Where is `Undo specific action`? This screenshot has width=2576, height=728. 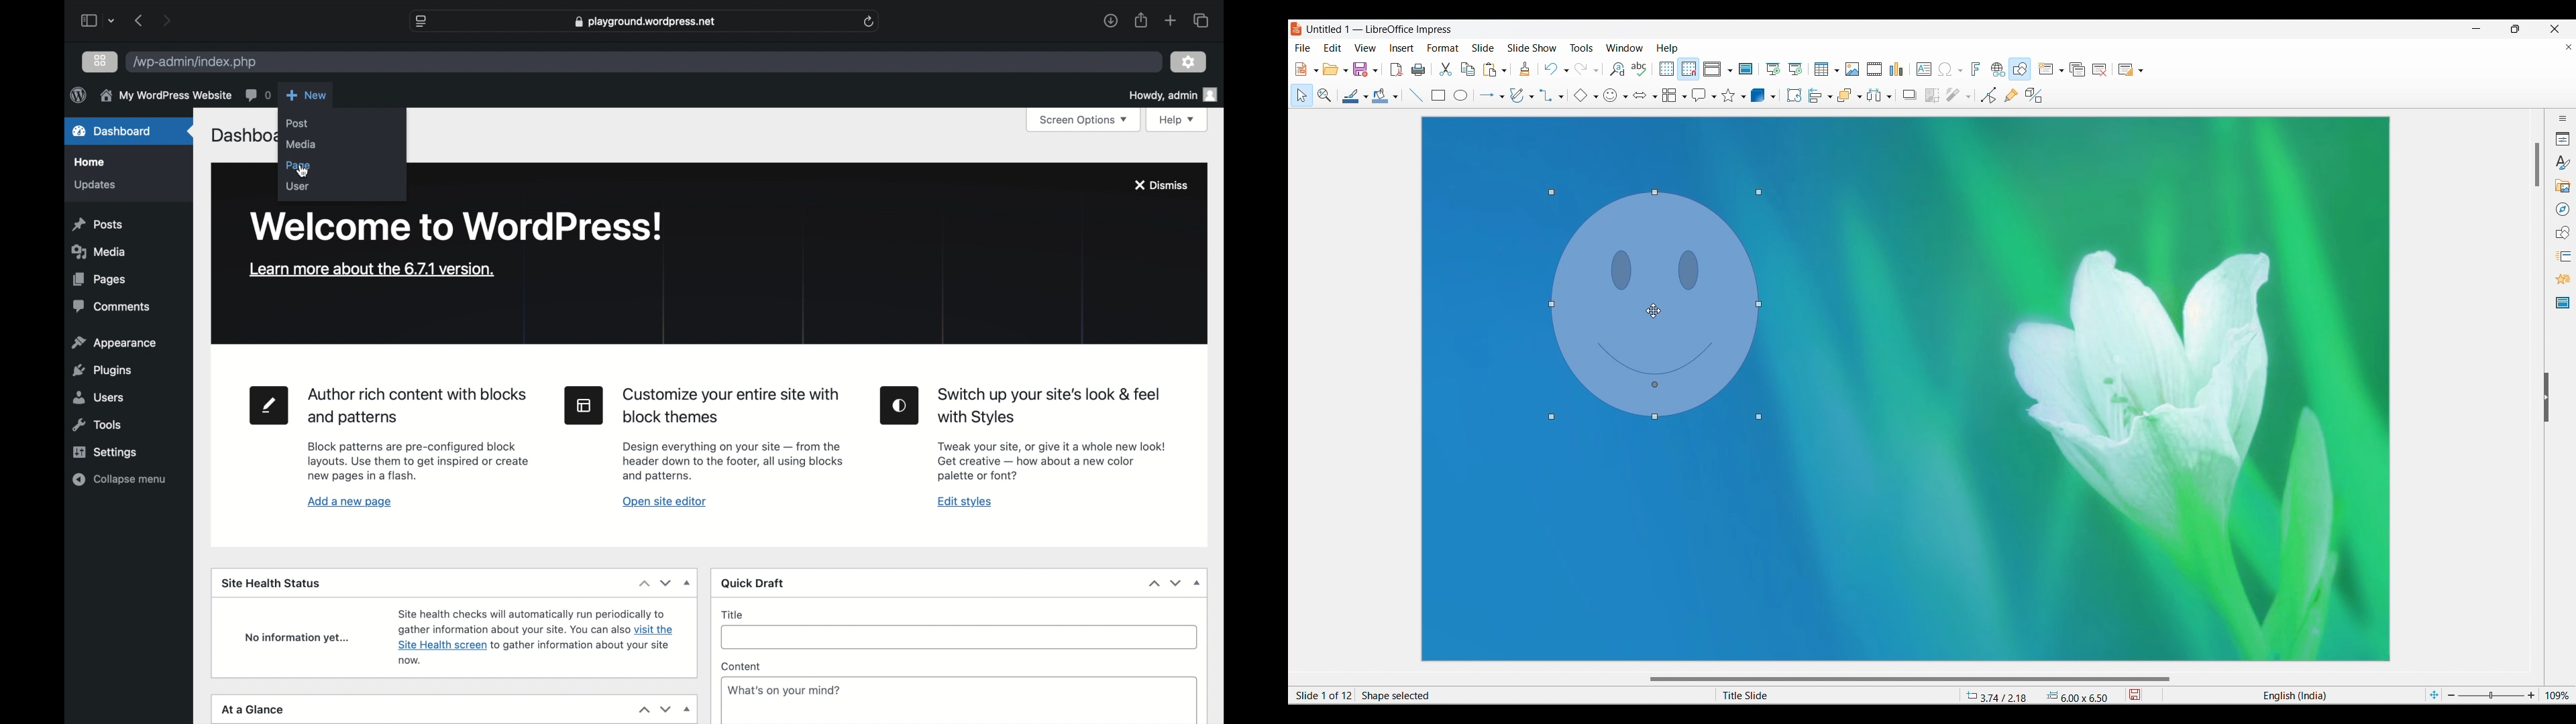 Undo specific action is located at coordinates (1566, 71).